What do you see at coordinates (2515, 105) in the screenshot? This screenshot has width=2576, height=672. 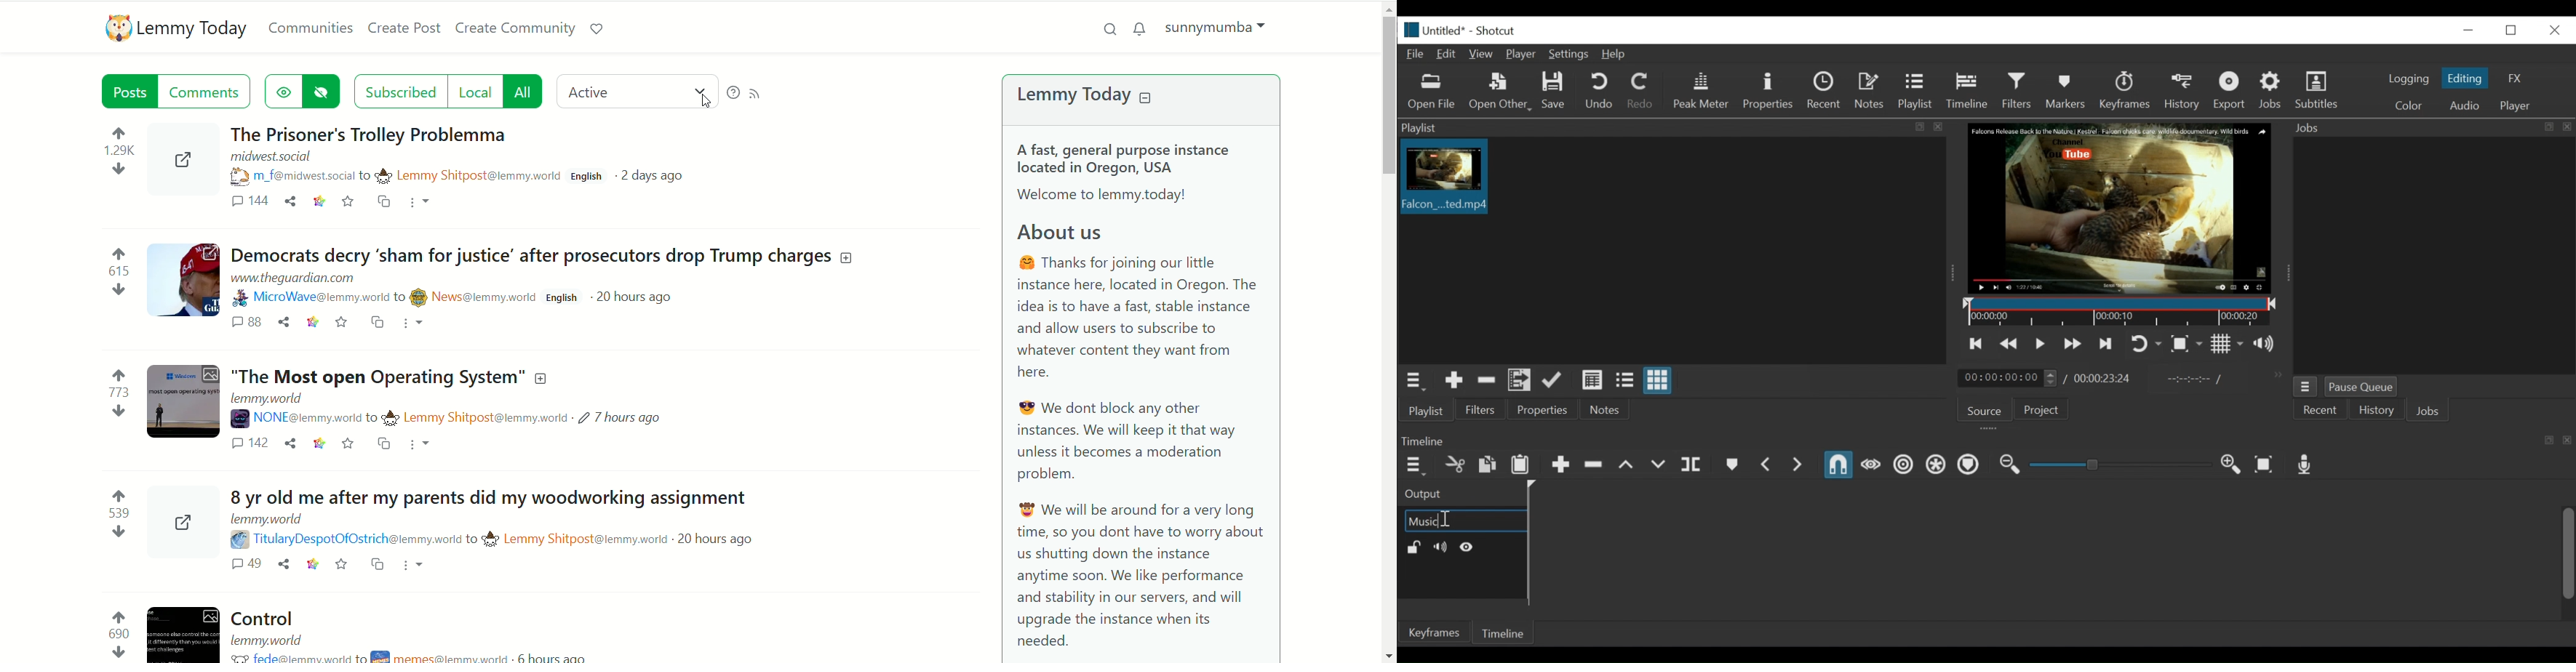 I see `Player` at bounding box center [2515, 105].